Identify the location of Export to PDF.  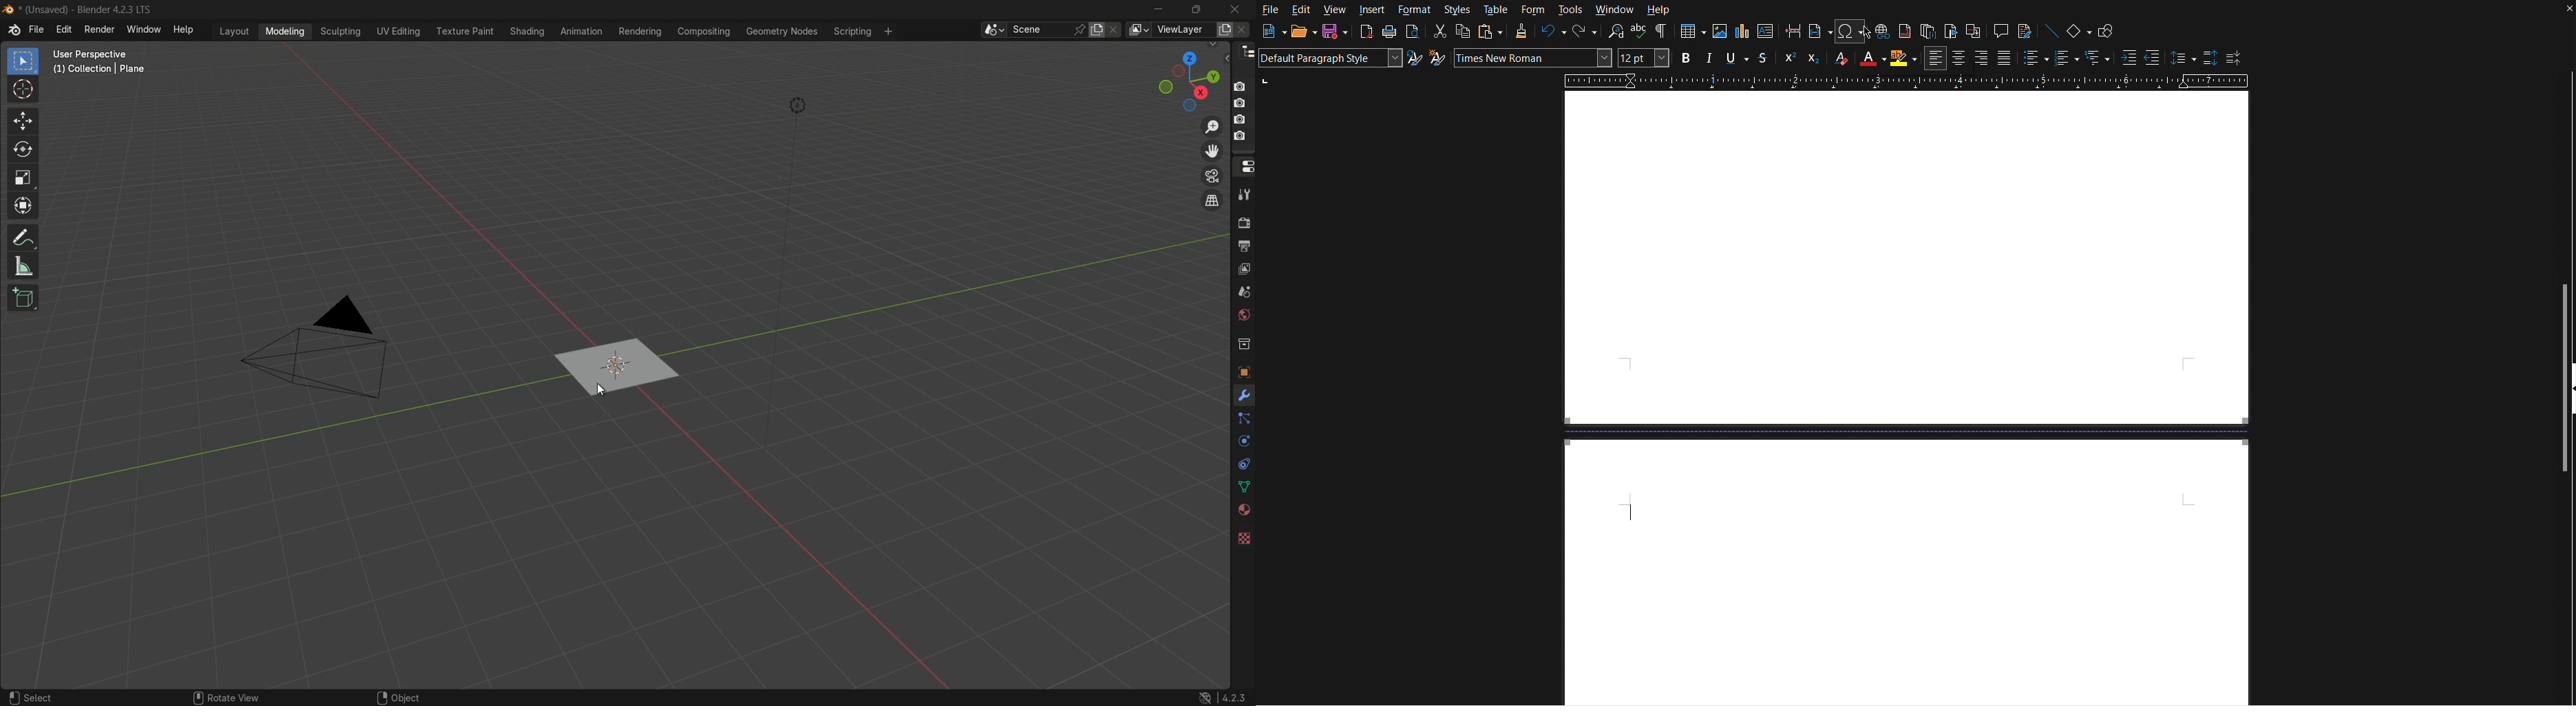
(1365, 34).